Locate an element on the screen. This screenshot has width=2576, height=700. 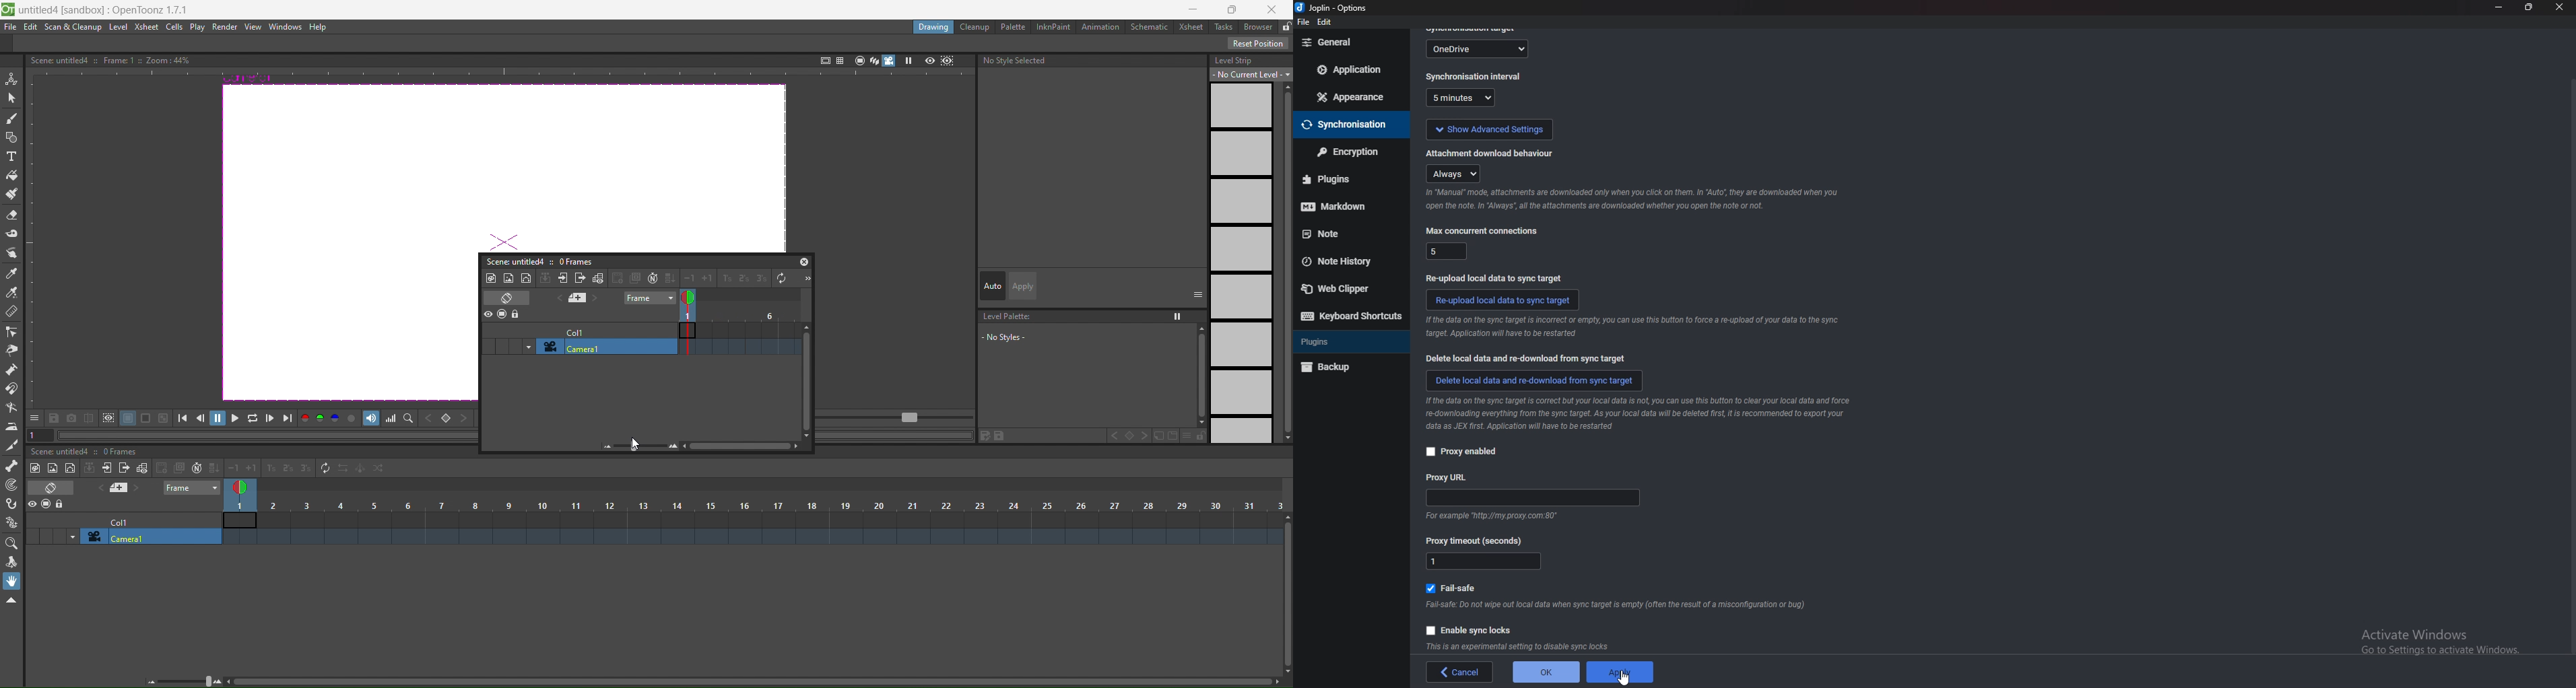
 is located at coordinates (782, 277).